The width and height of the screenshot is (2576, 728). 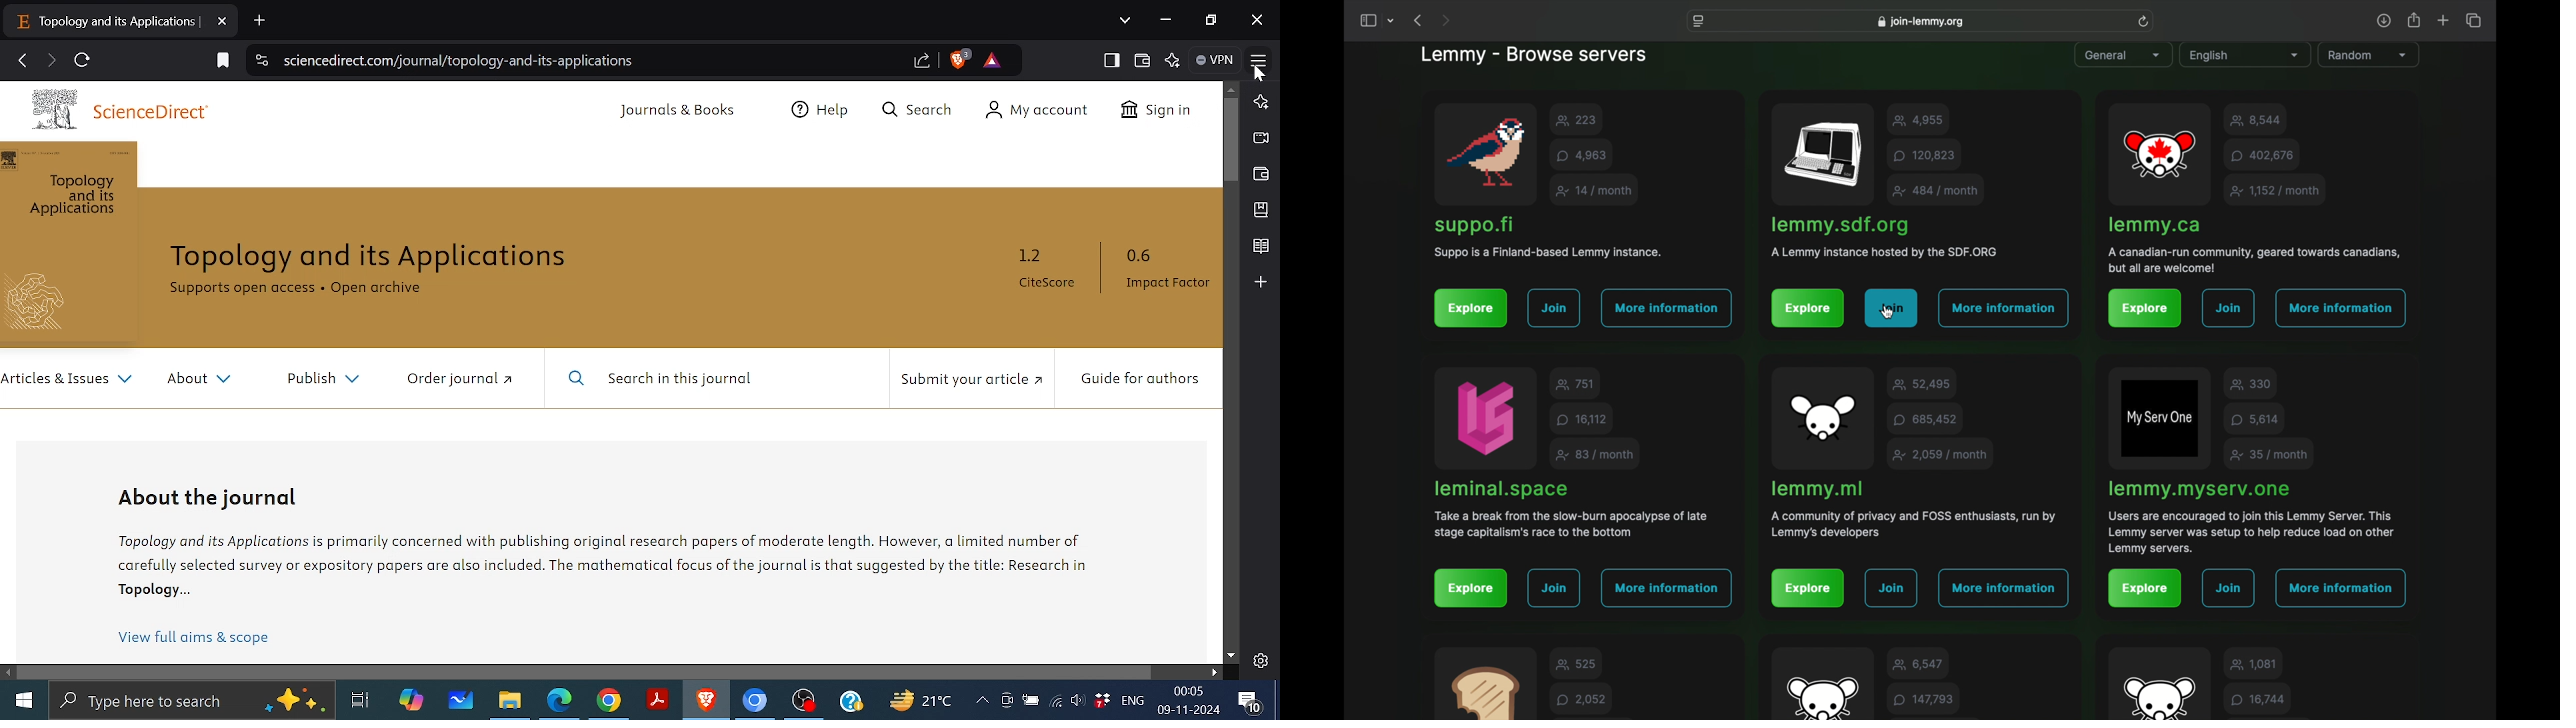 What do you see at coordinates (1031, 700) in the screenshot?
I see `Battrey` at bounding box center [1031, 700].